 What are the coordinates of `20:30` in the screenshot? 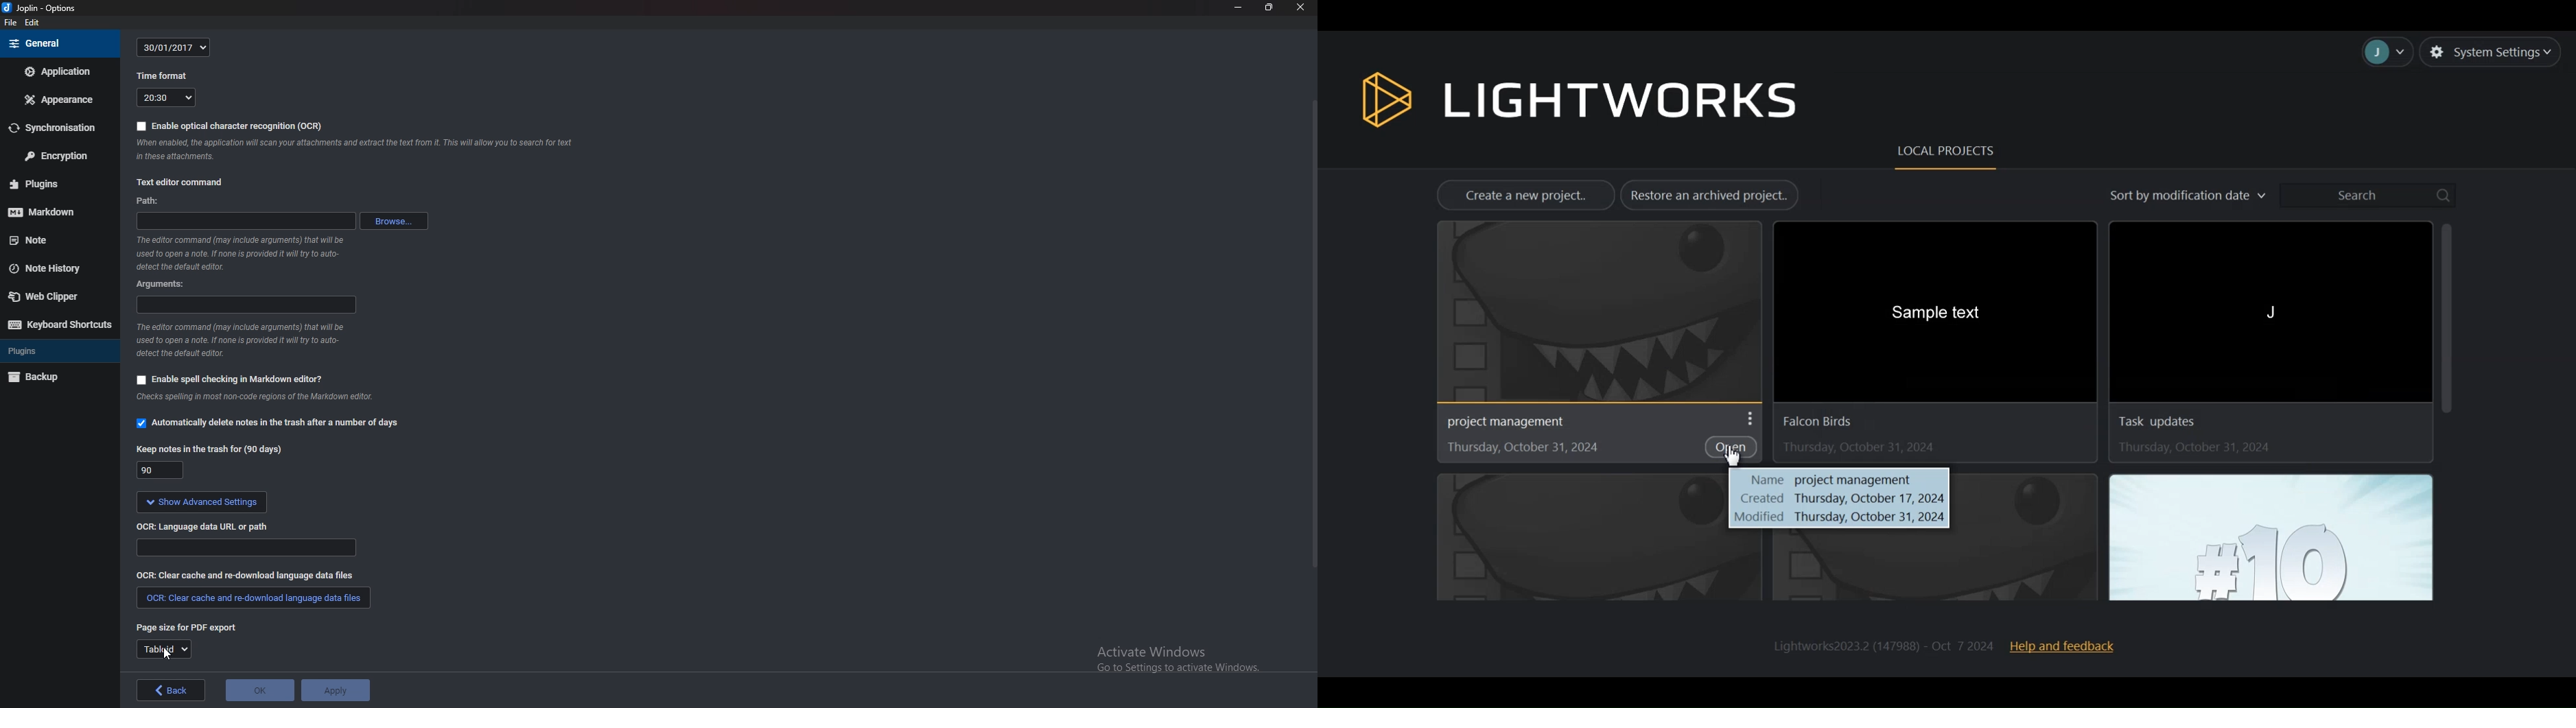 It's located at (165, 99).